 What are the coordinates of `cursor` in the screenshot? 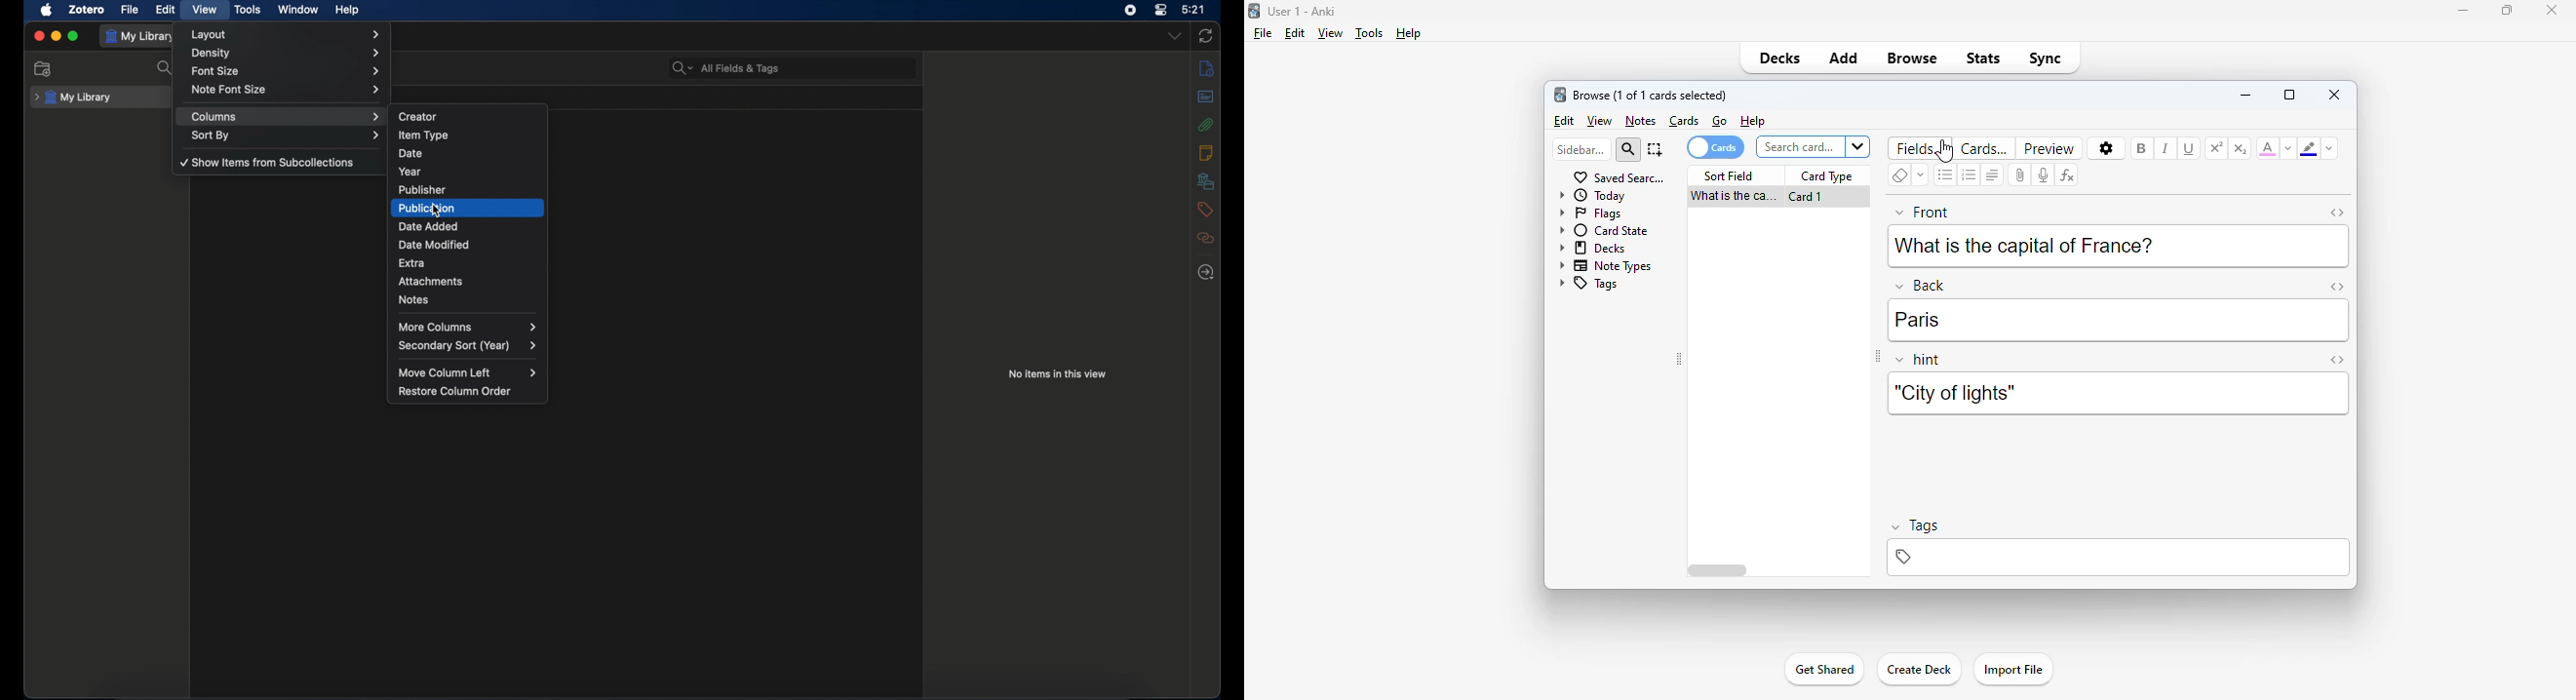 It's located at (436, 209).